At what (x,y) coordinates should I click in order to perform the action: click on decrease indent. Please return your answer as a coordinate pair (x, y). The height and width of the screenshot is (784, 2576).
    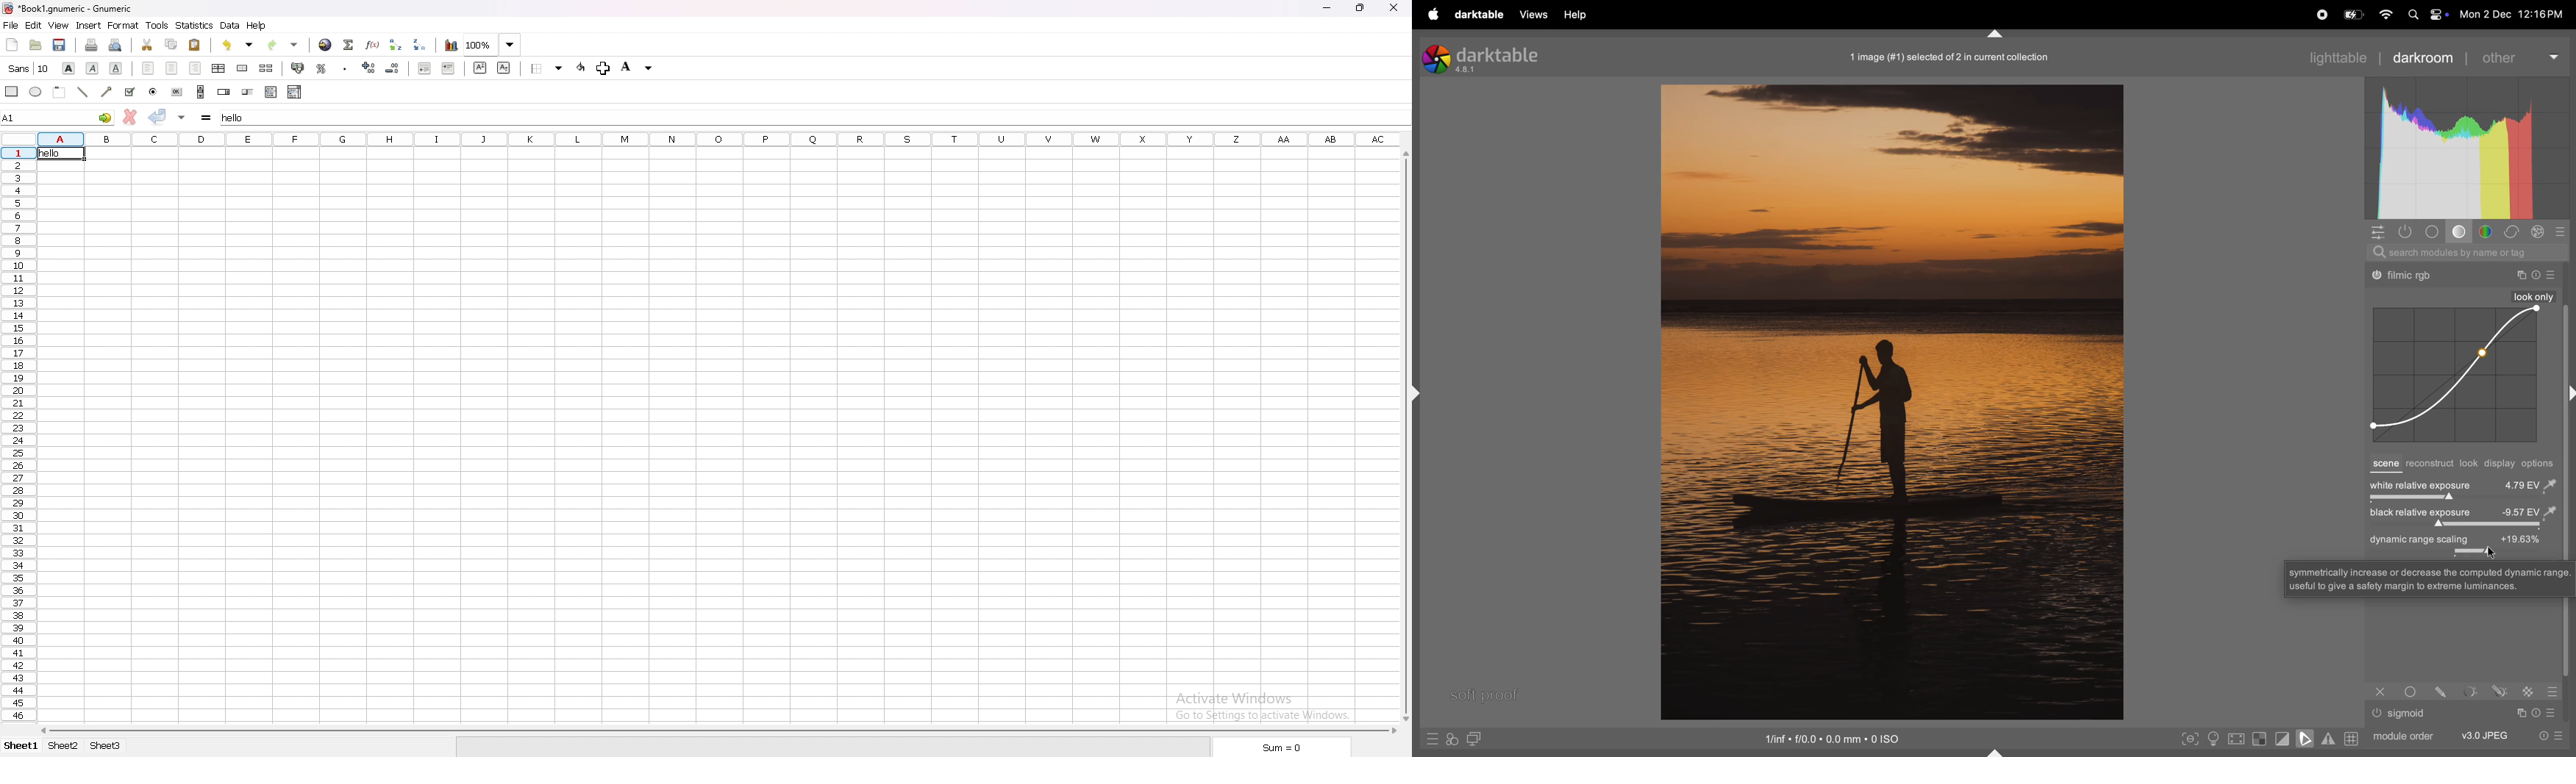
    Looking at the image, I should click on (424, 68).